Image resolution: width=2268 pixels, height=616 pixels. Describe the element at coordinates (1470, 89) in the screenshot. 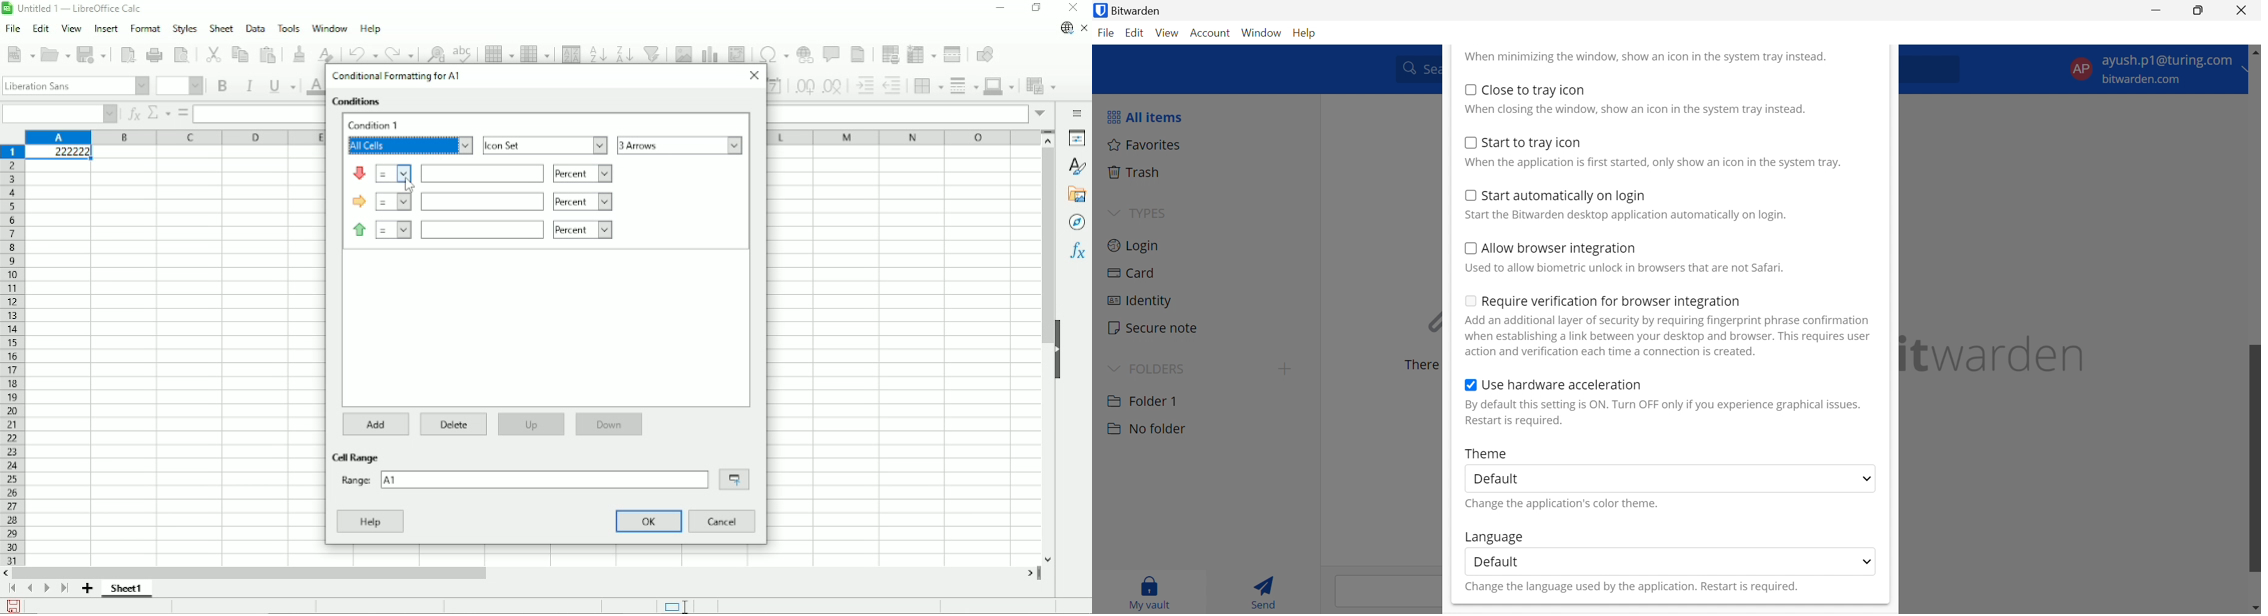

I see `Checkbox` at that location.